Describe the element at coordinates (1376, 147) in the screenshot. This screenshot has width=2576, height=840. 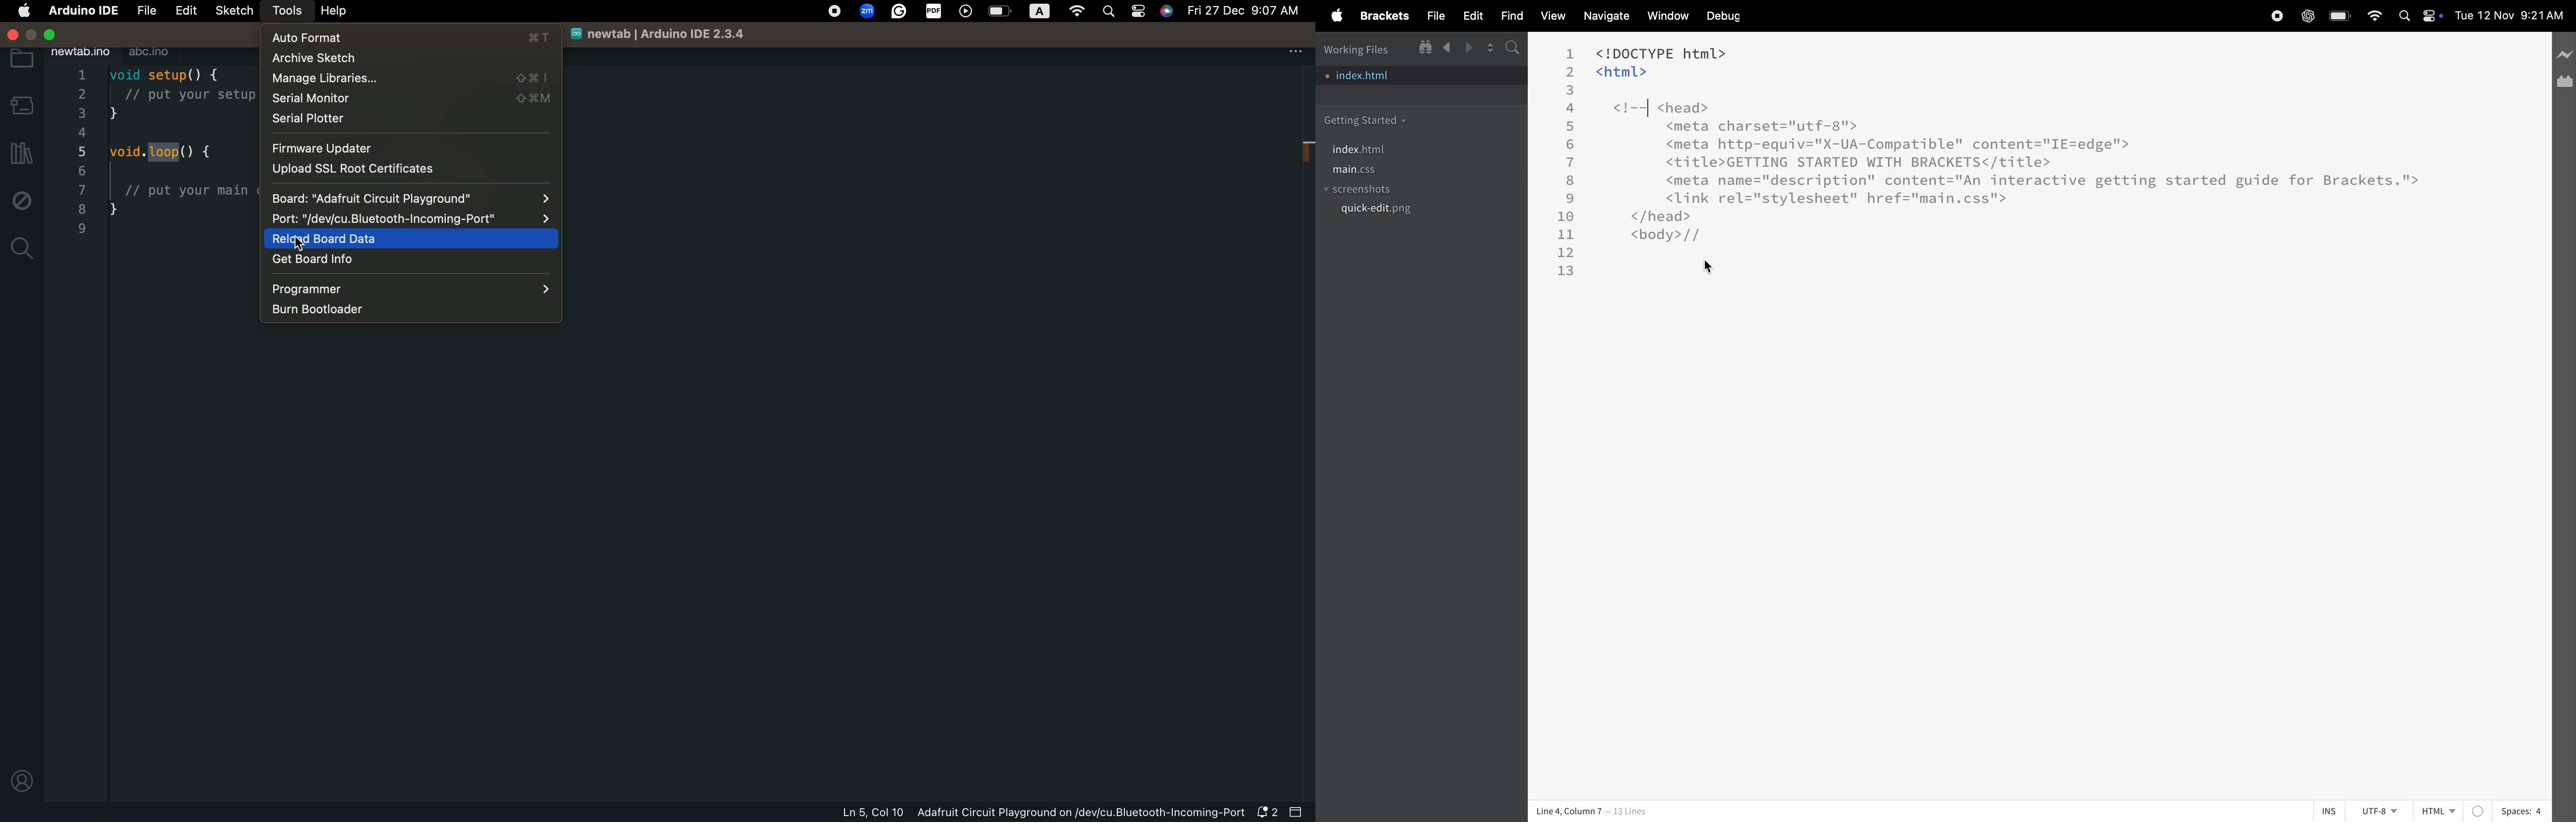
I see `index.html` at that location.